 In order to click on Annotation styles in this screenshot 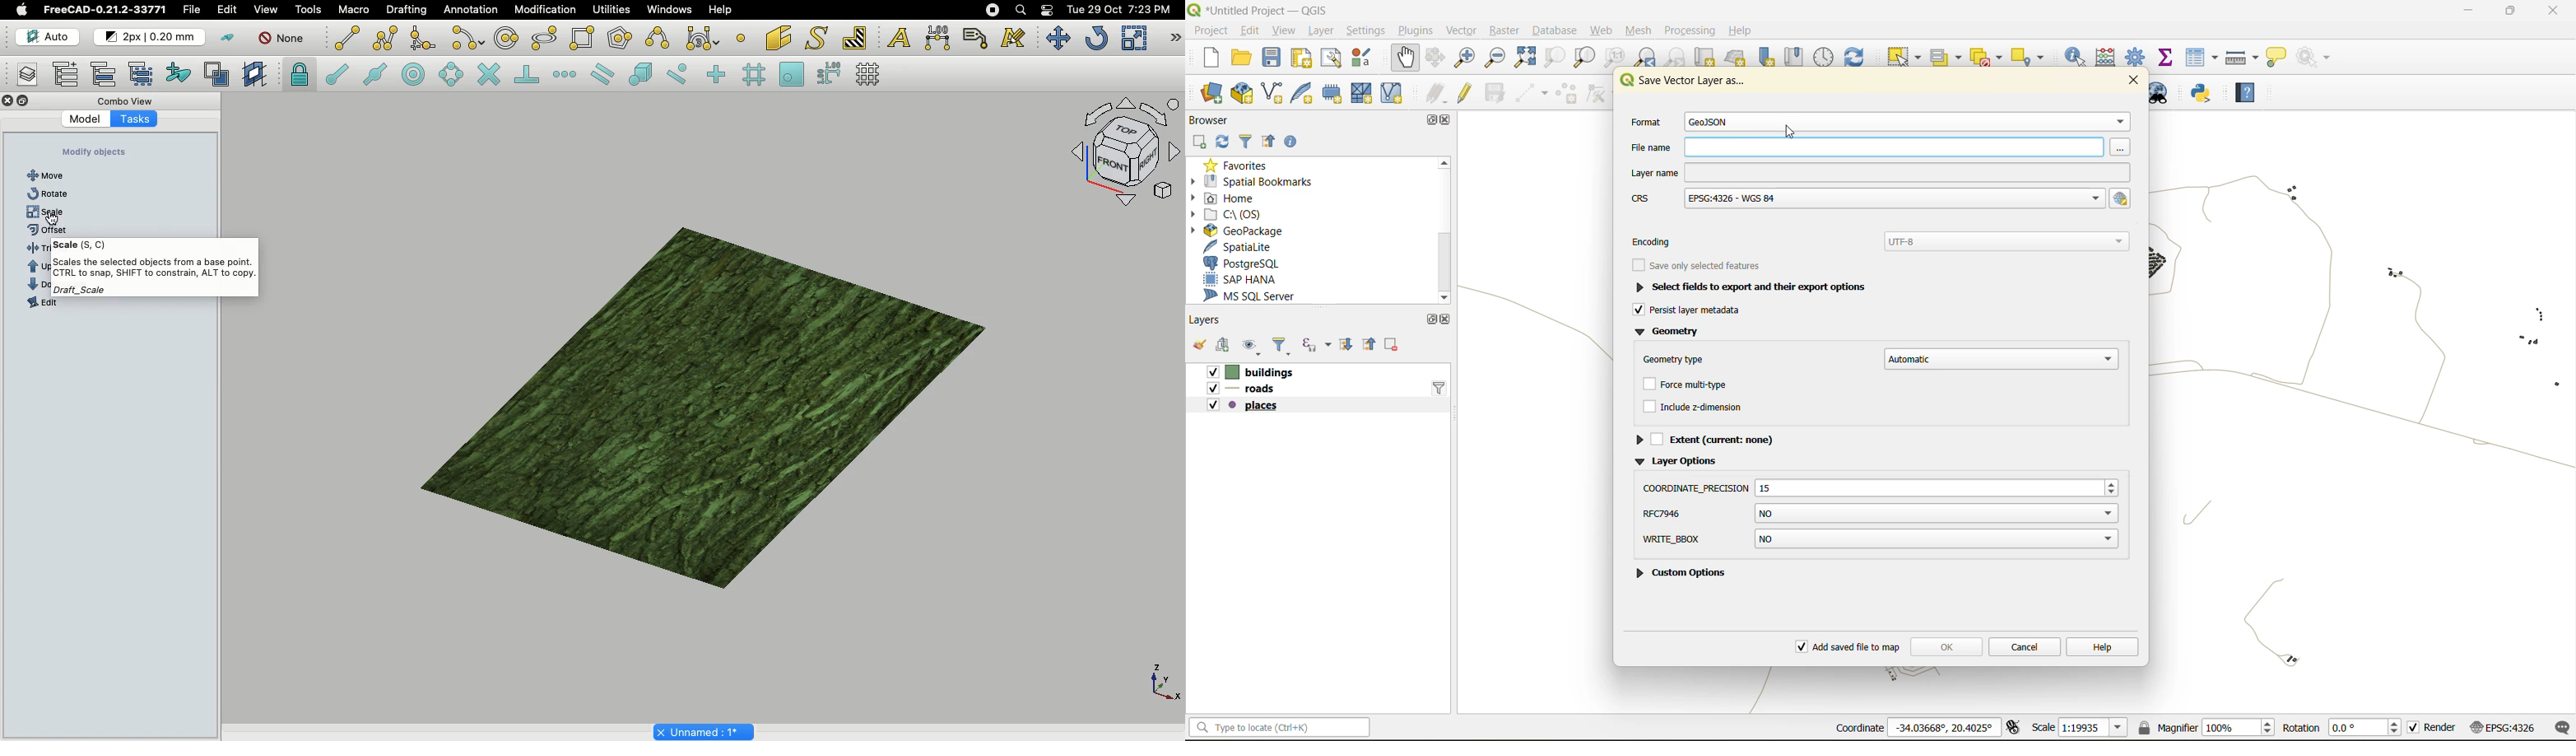, I will do `click(1012, 40)`.